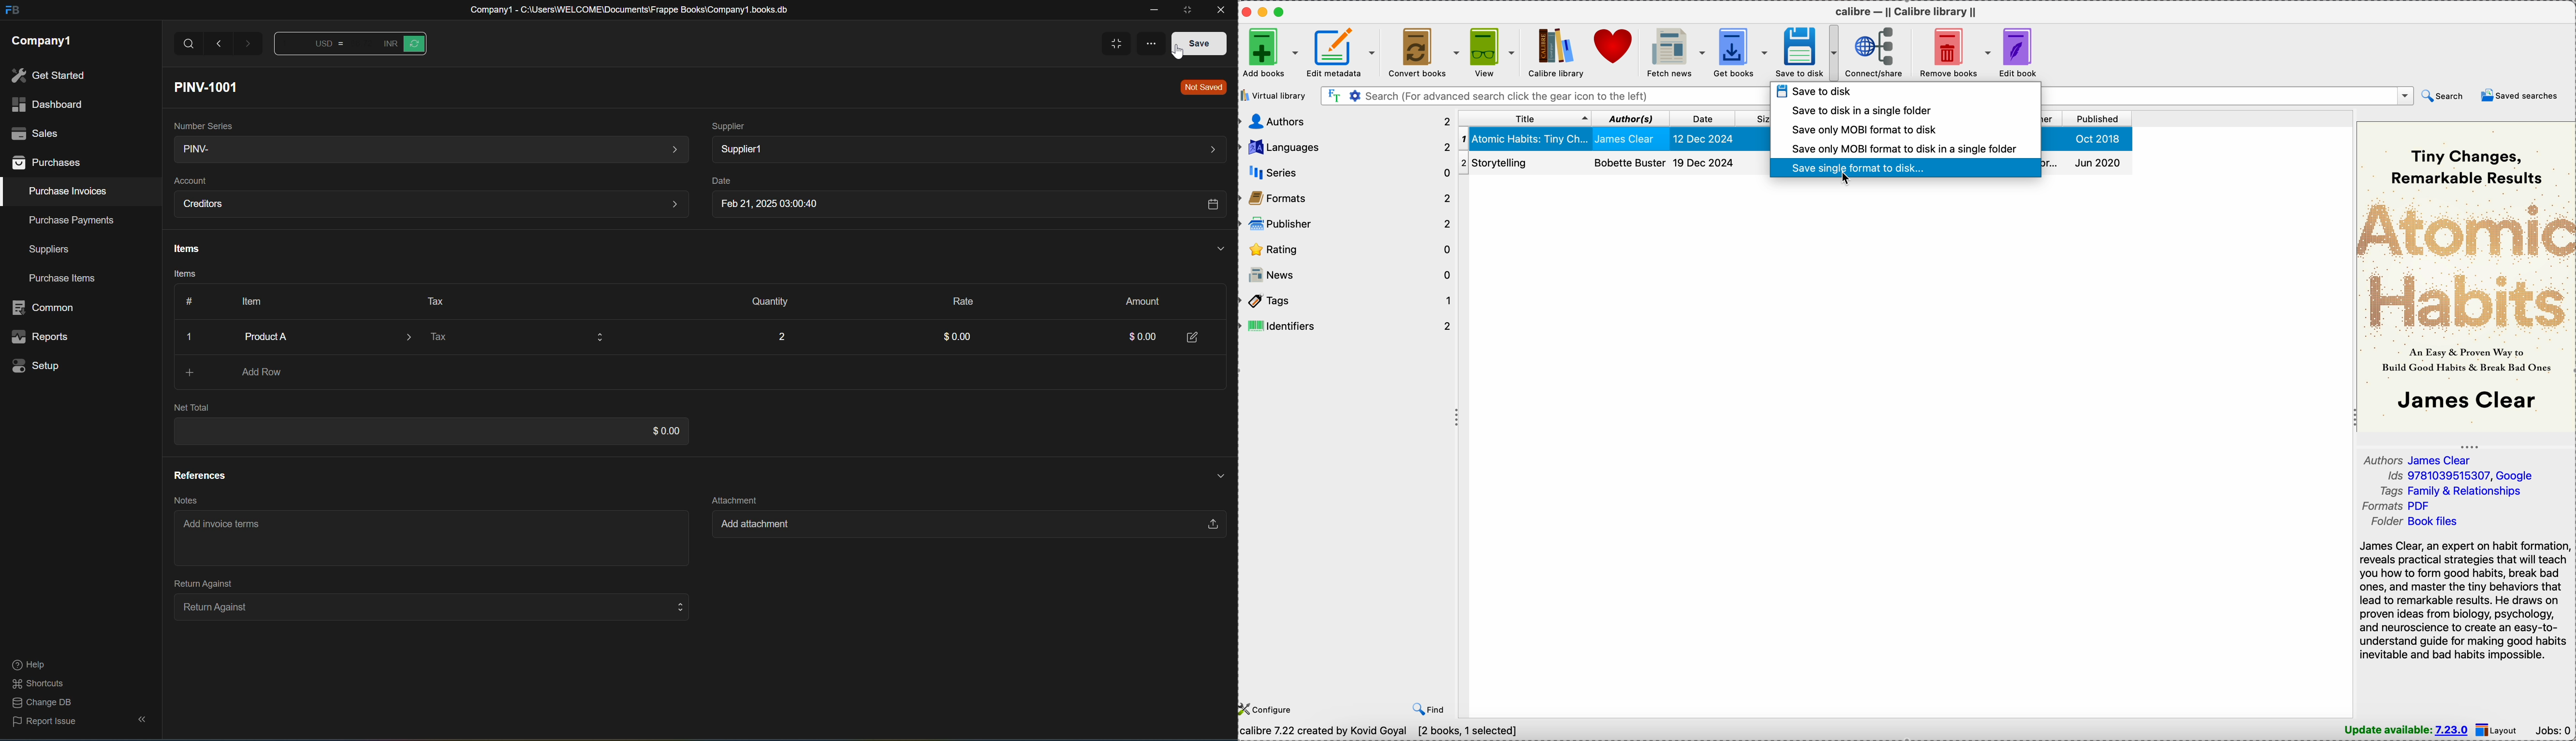  What do you see at coordinates (199, 474) in the screenshot?
I see `References` at bounding box center [199, 474].